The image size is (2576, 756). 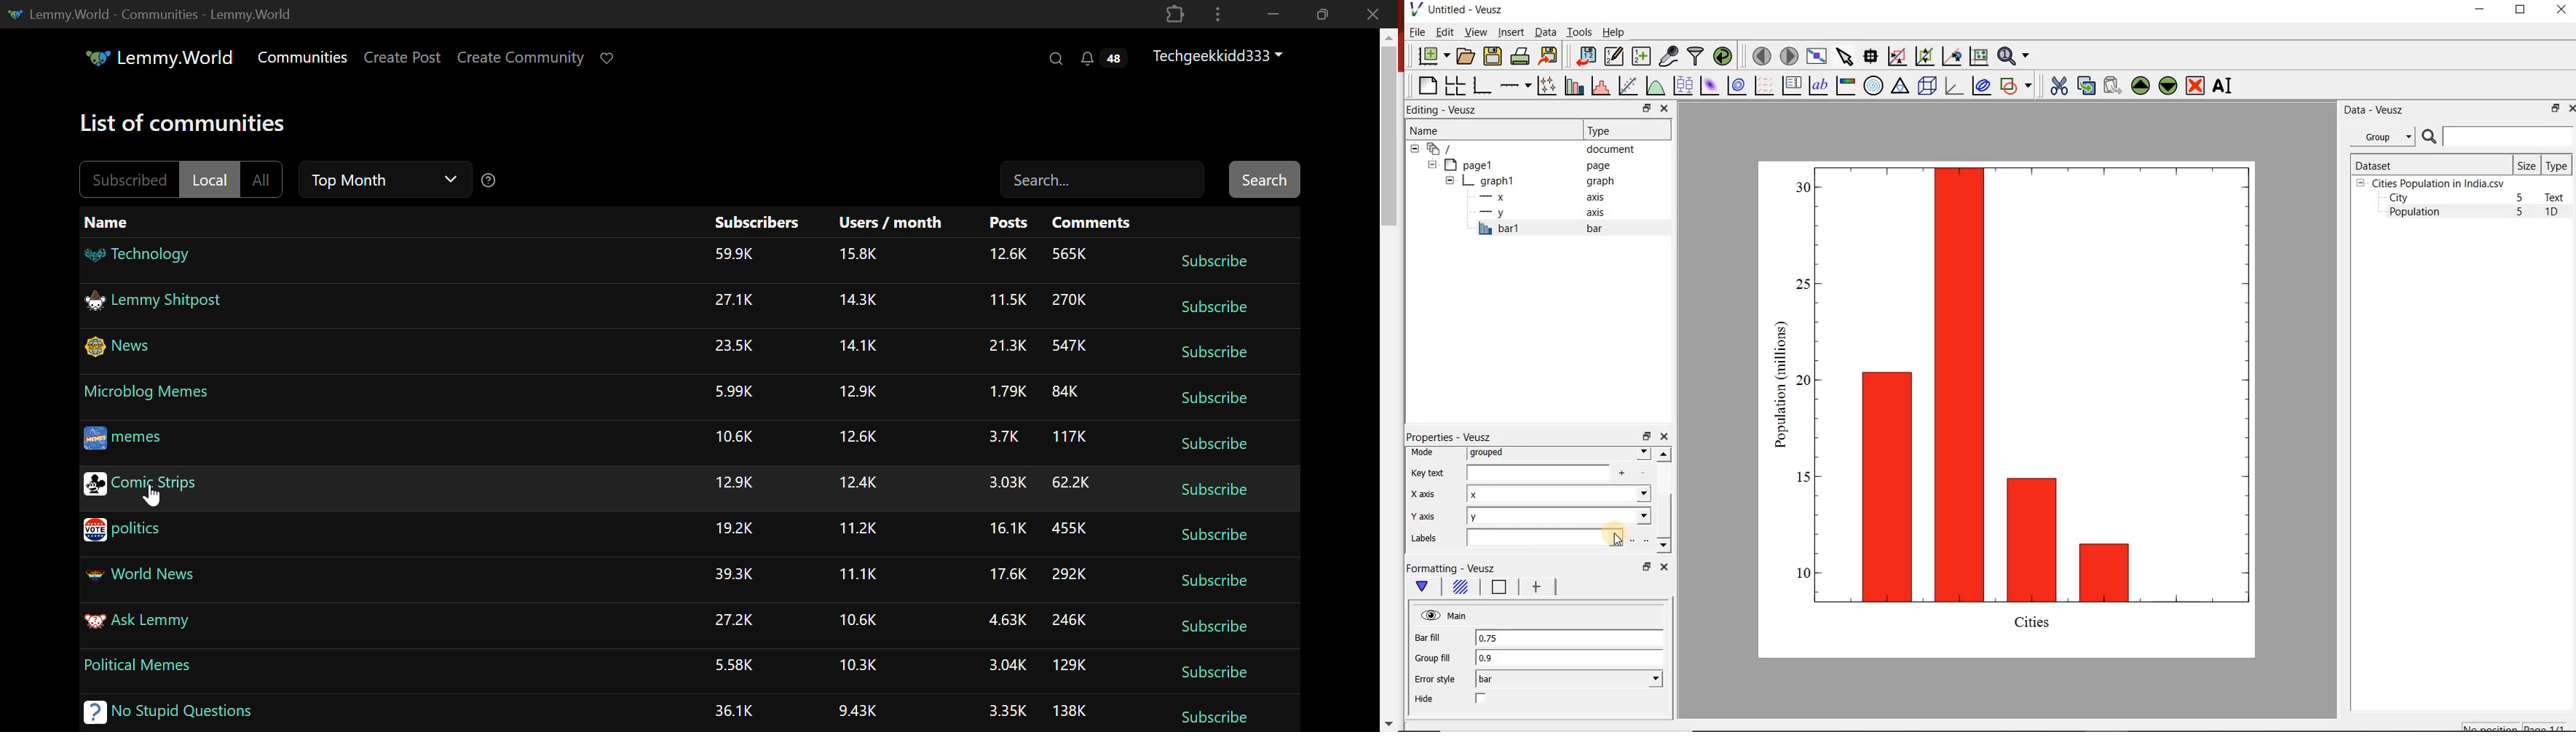 I want to click on Help, so click(x=1615, y=32).